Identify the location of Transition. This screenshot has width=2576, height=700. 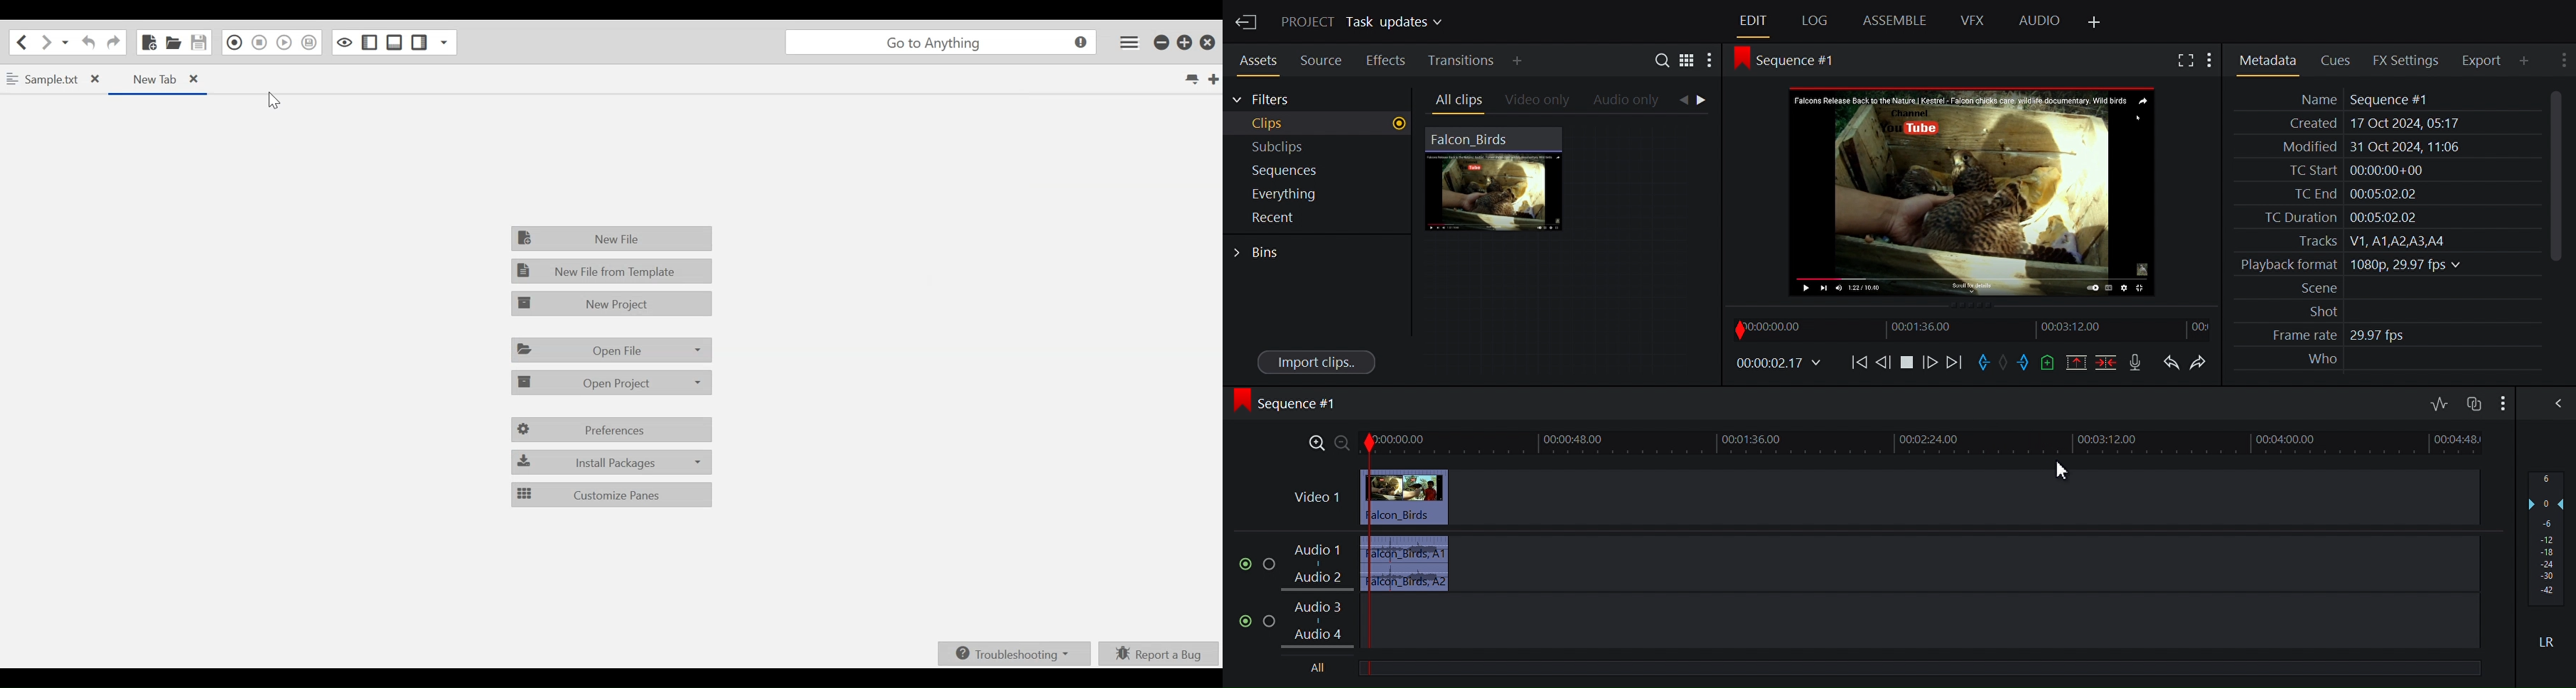
(1459, 60).